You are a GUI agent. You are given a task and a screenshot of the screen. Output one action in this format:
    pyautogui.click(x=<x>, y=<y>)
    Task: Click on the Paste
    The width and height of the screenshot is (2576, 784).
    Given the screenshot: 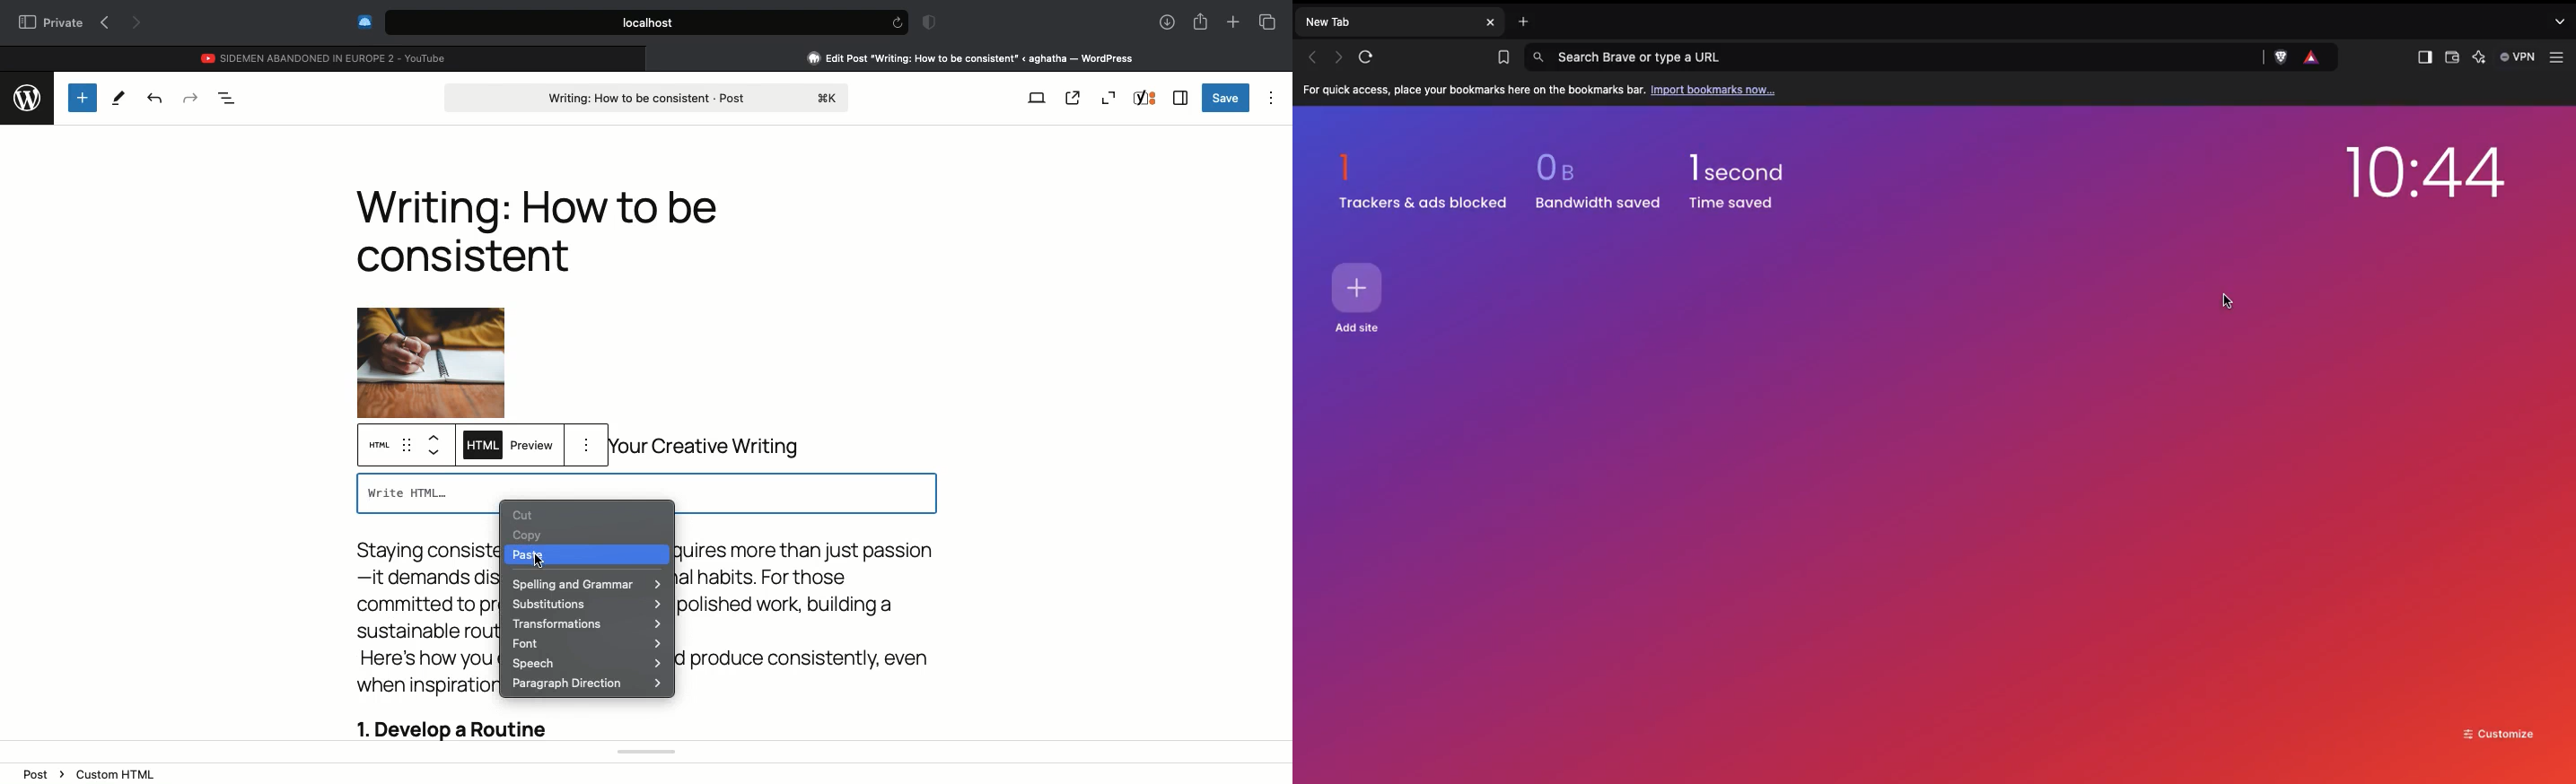 What is the action you would take?
    pyautogui.click(x=533, y=557)
    